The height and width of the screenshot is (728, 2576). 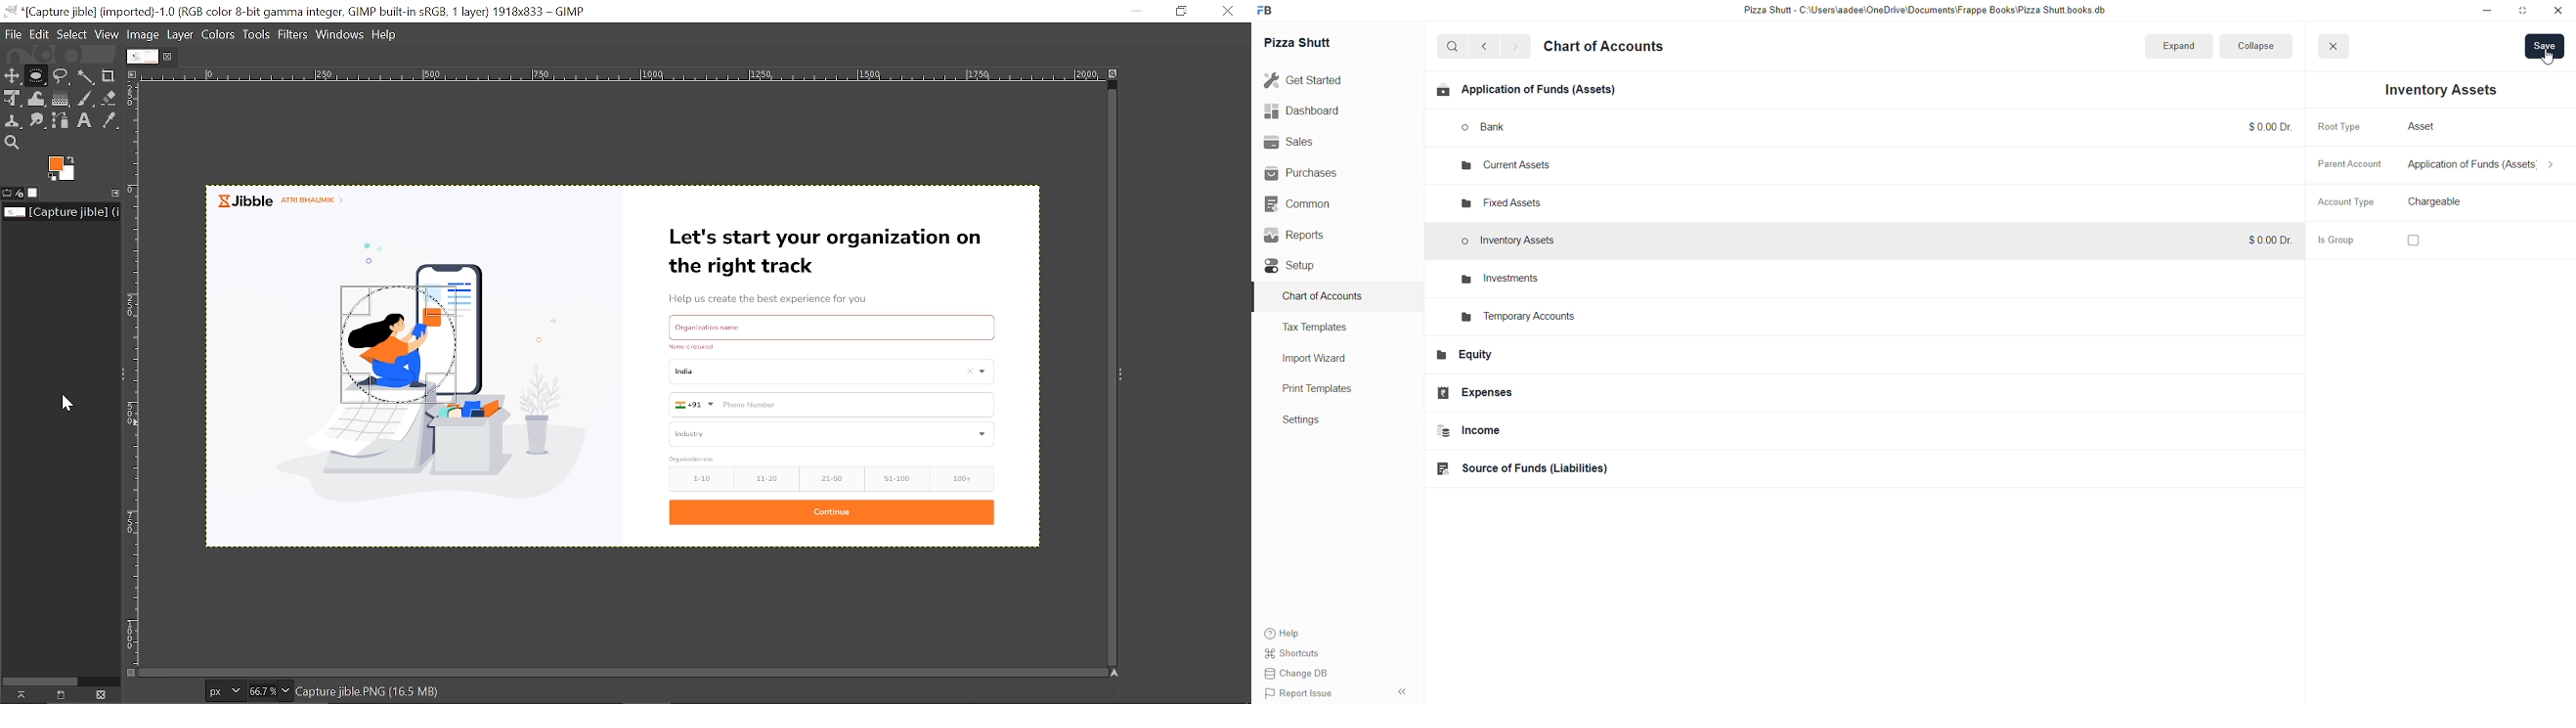 I want to click on Wrap tool, so click(x=37, y=98).